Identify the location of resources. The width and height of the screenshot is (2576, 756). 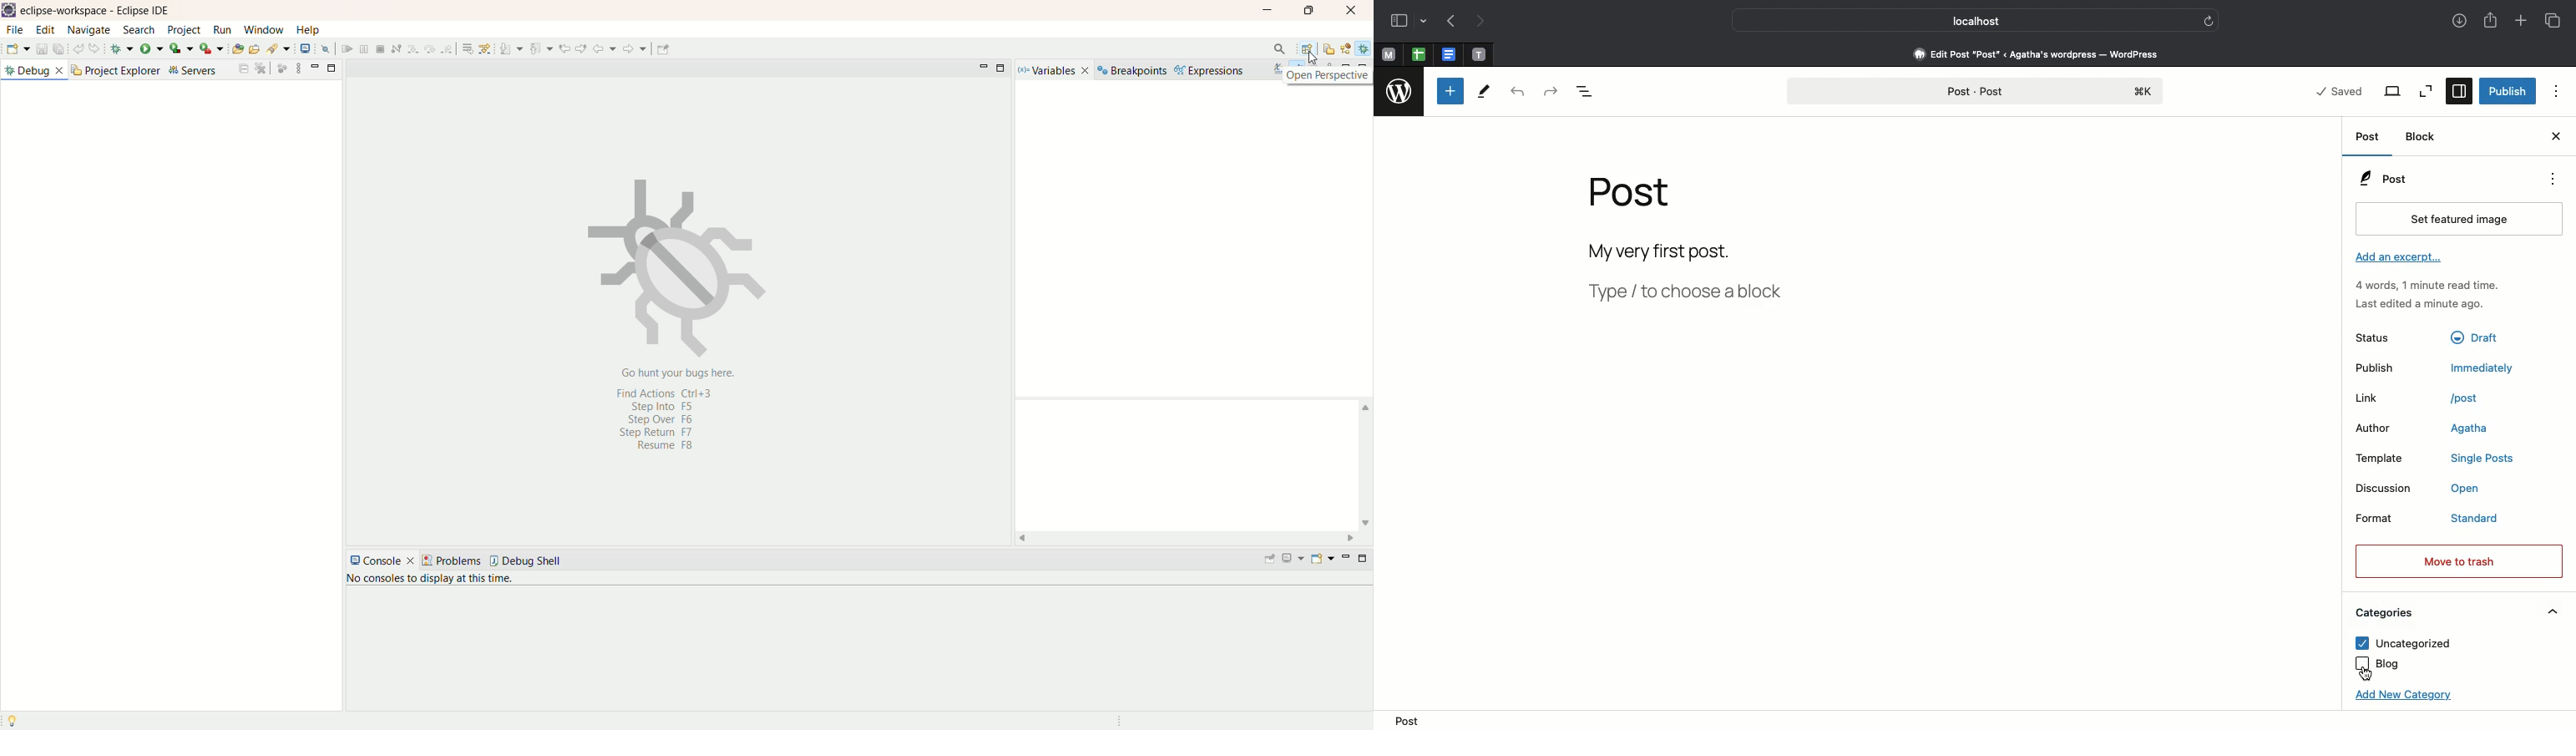
(1330, 50).